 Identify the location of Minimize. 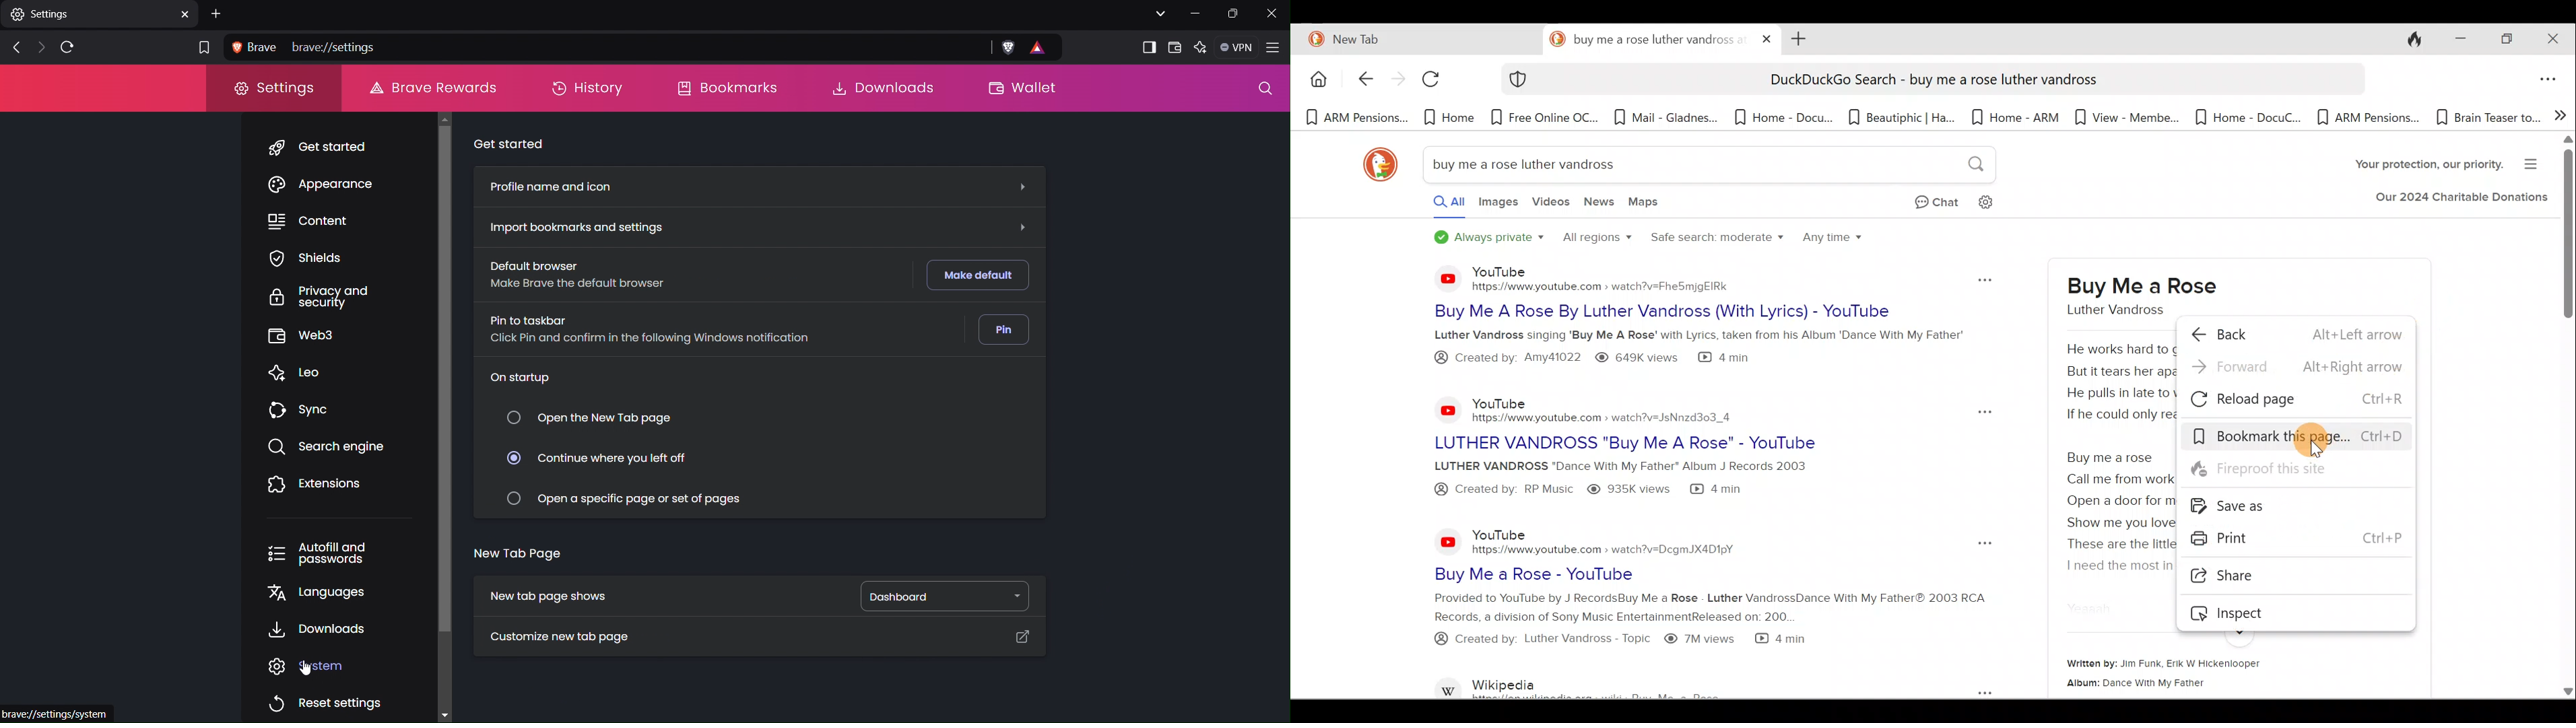
(2456, 39).